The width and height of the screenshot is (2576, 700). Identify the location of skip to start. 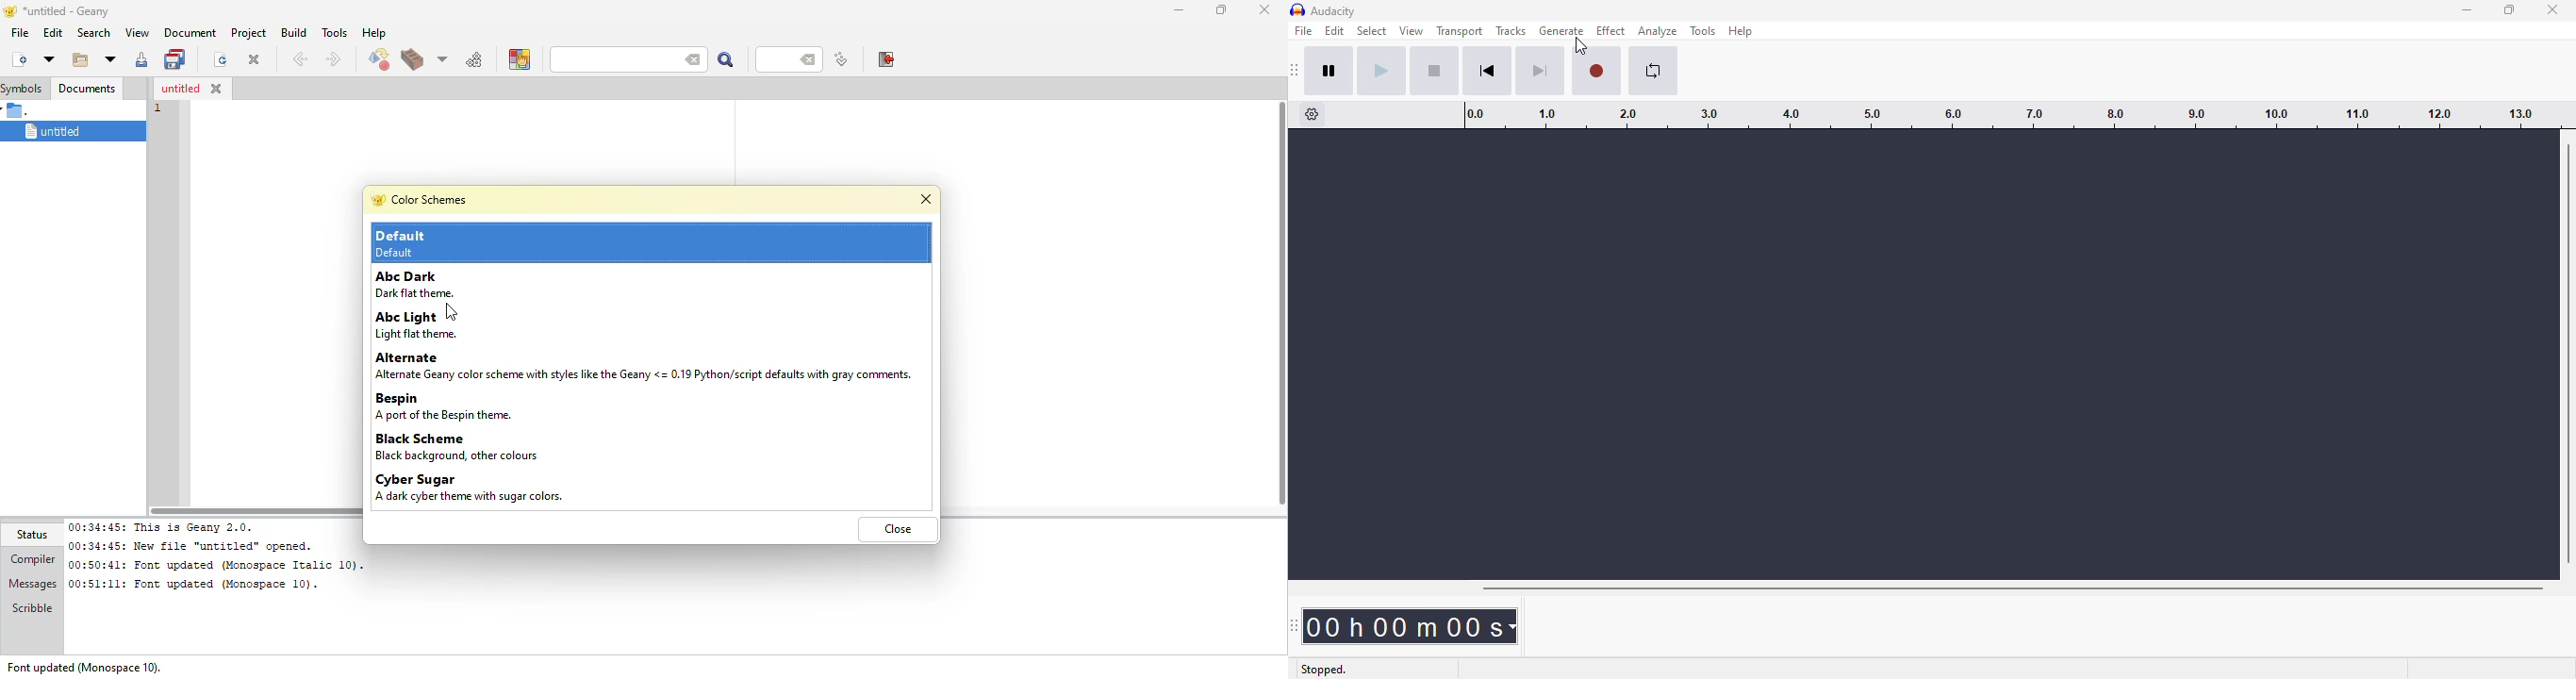
(1488, 71).